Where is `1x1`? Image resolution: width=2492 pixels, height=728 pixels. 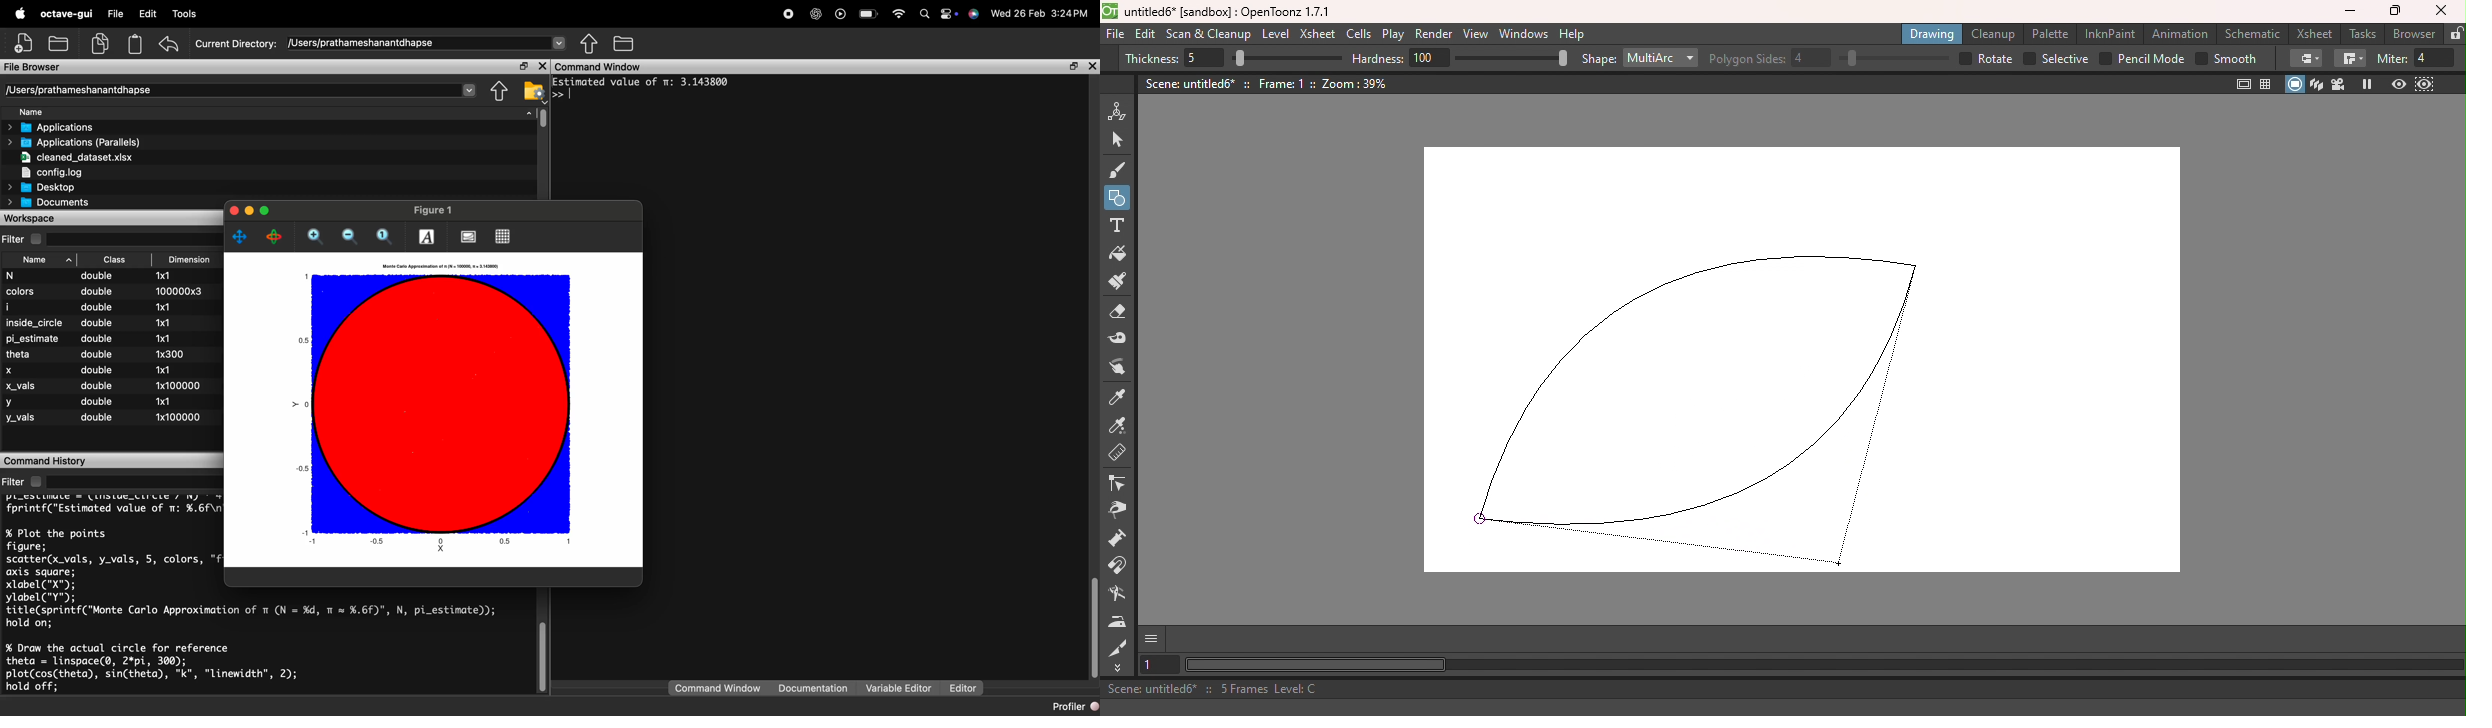
1x1 is located at coordinates (166, 400).